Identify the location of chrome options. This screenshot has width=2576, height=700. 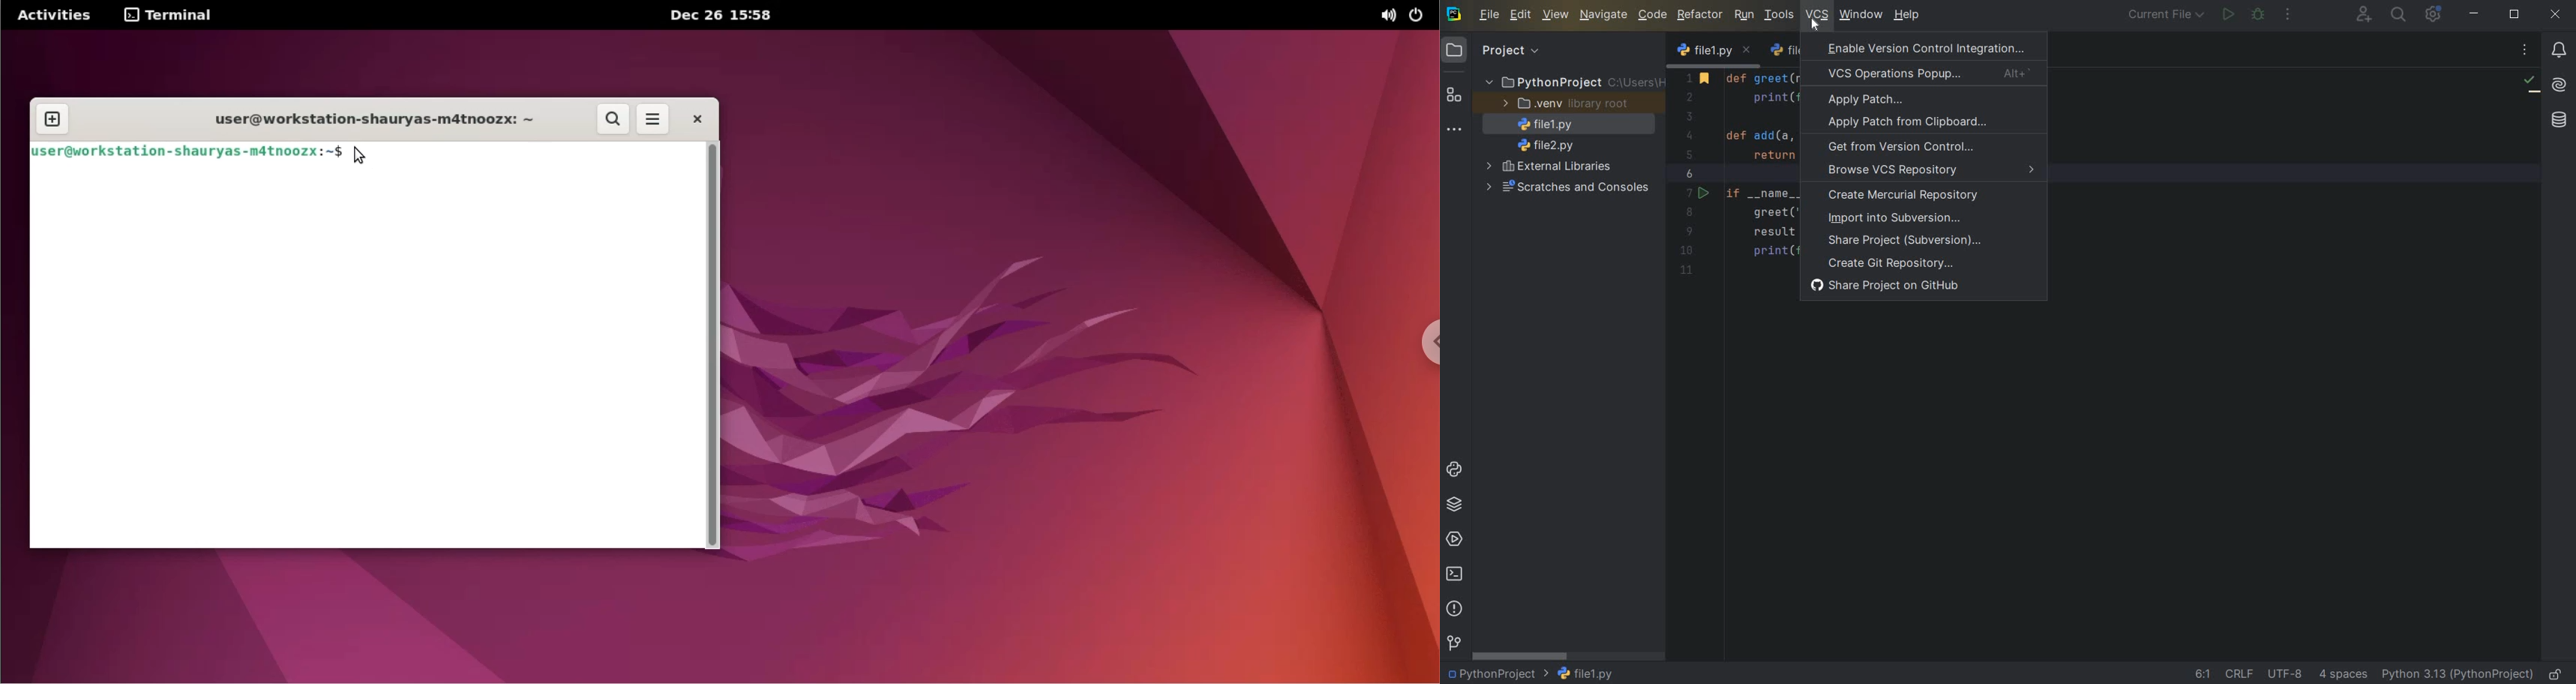
(1422, 346).